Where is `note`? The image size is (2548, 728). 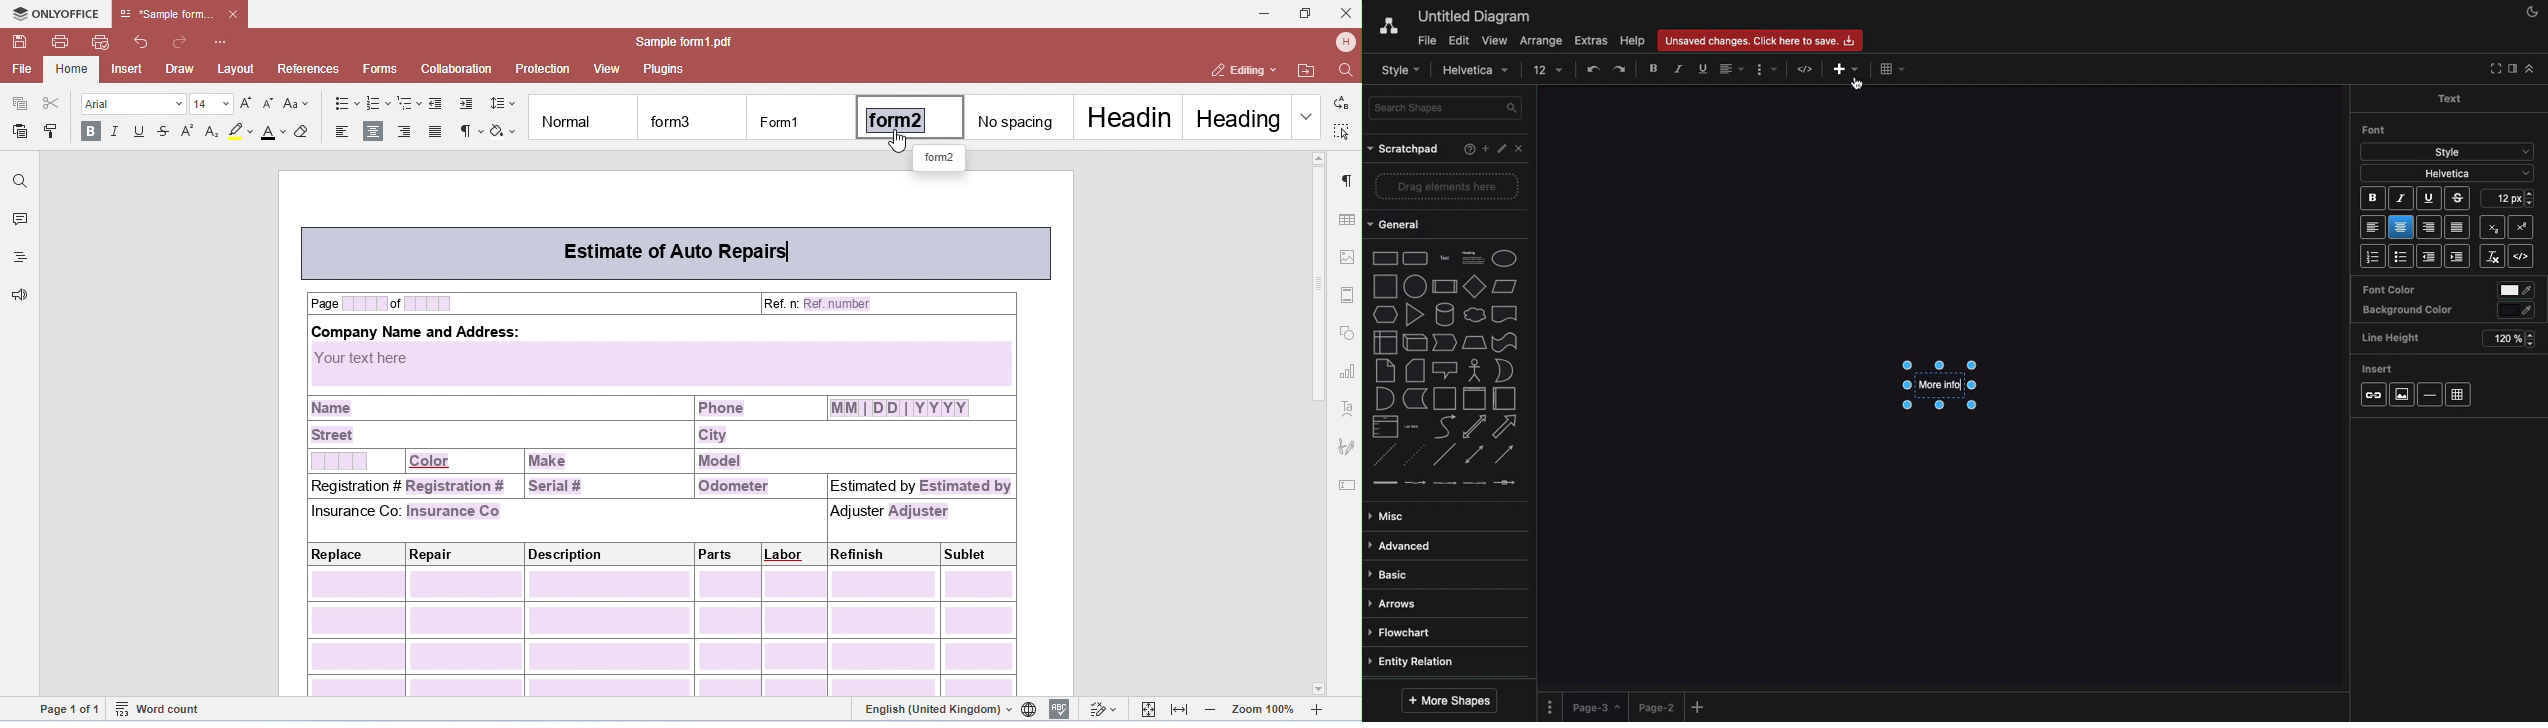
note is located at coordinates (1385, 371).